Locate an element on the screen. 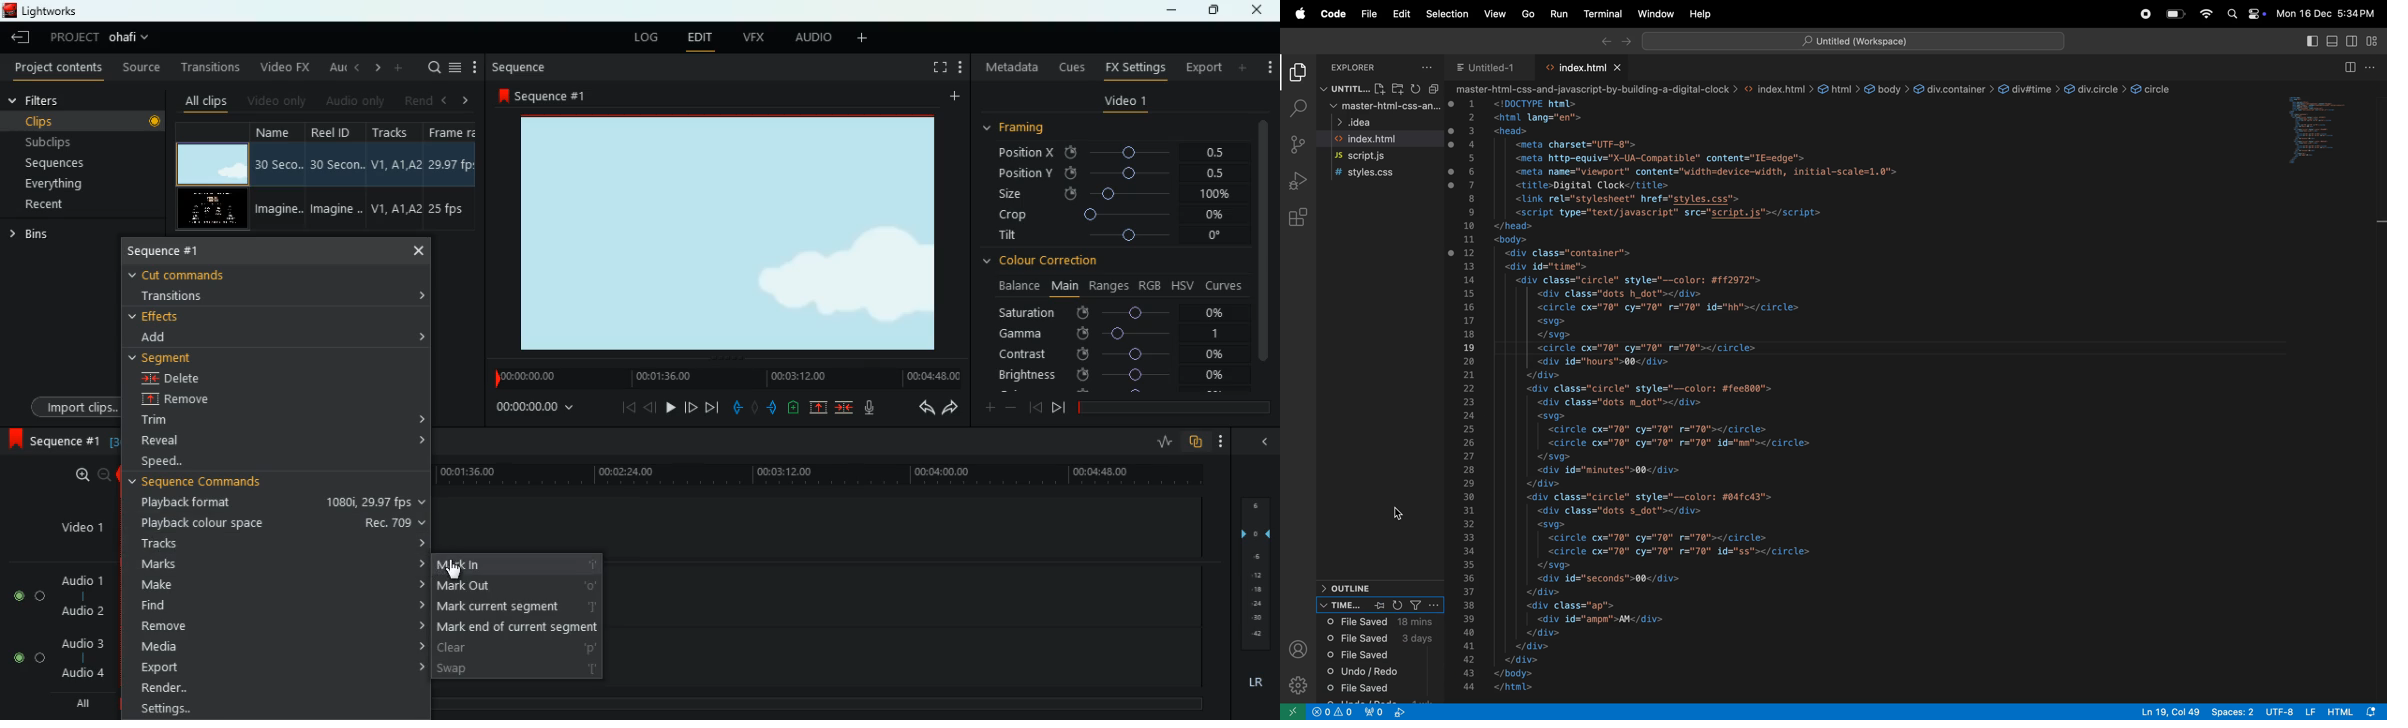 The image size is (2408, 728). playback format 1080i, 29.97 fps is located at coordinates (281, 502).